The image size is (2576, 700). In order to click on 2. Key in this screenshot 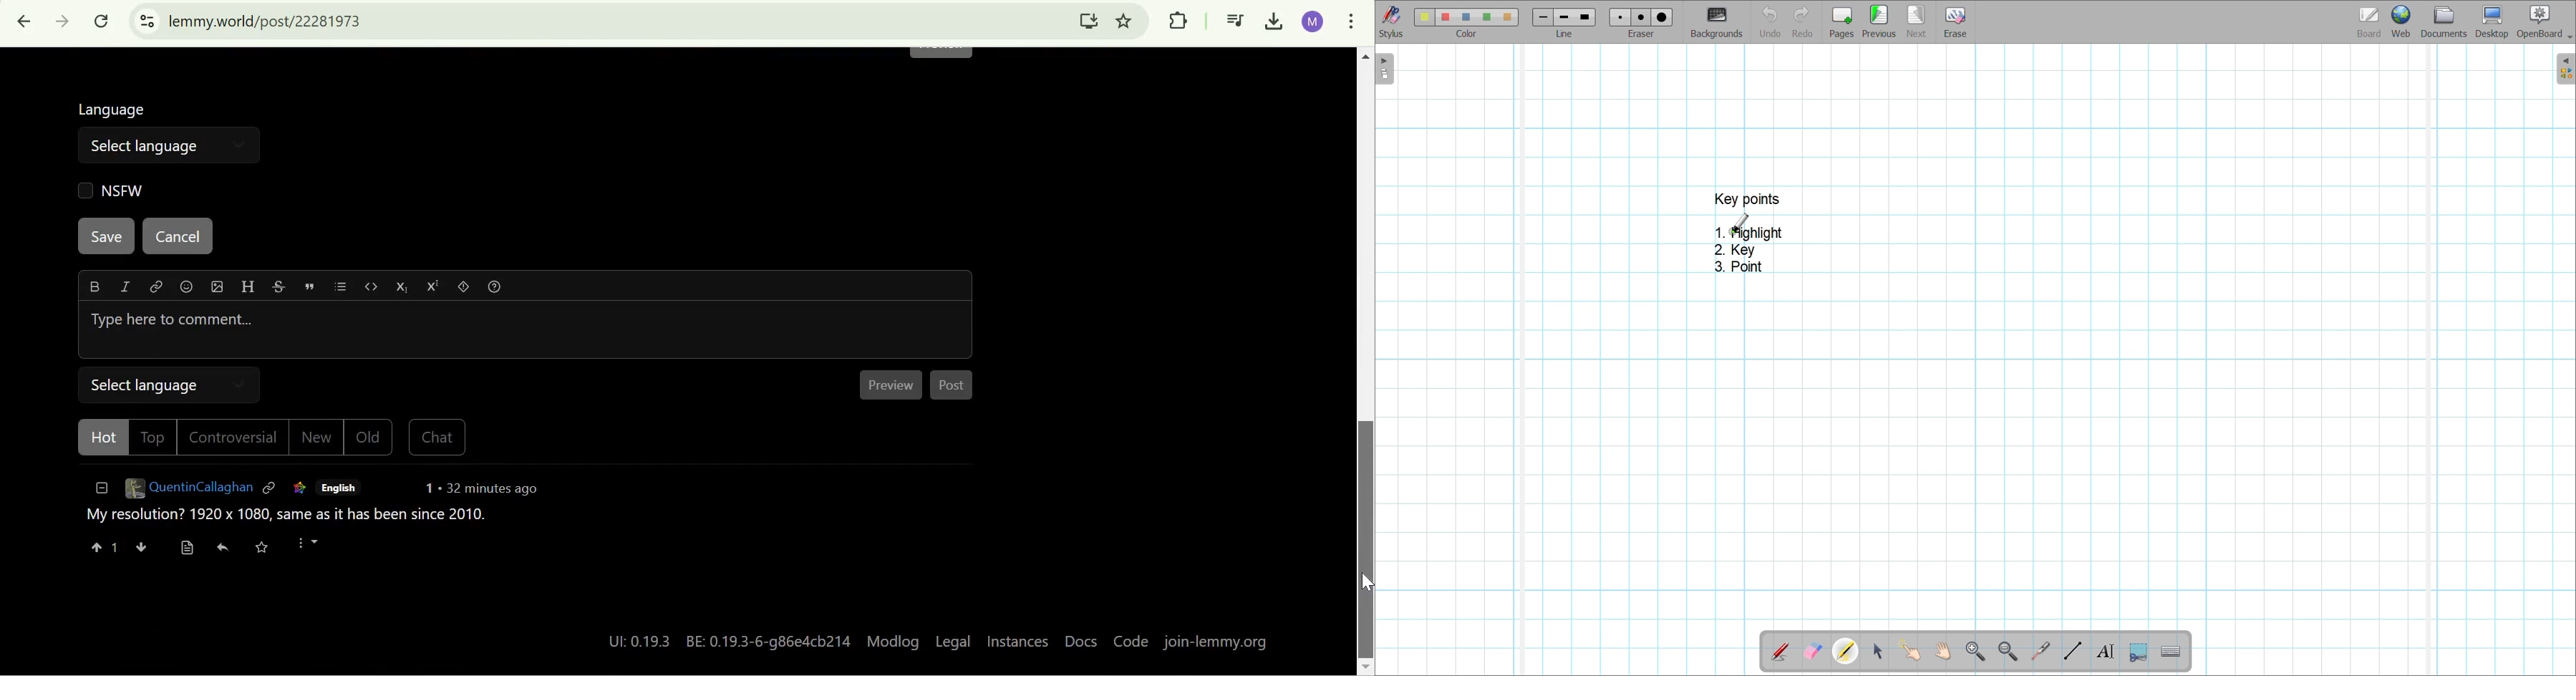, I will do `click(1736, 250)`.